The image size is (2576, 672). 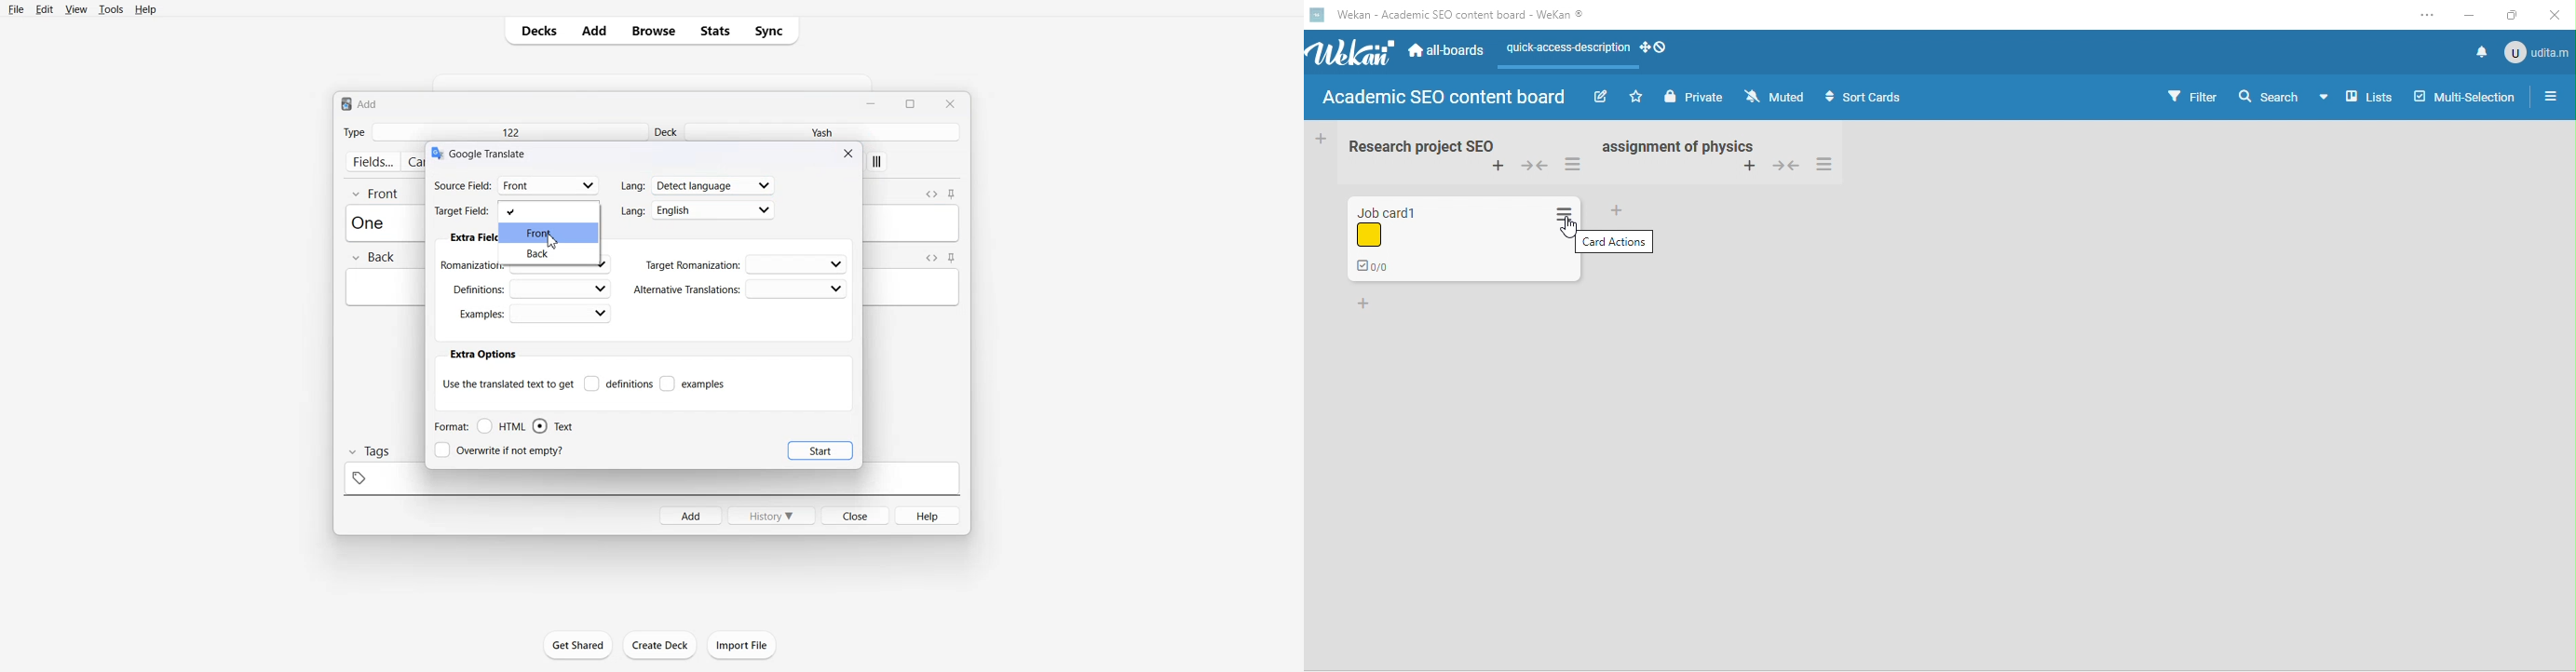 What do you see at coordinates (913, 102) in the screenshot?
I see `Maximize` at bounding box center [913, 102].